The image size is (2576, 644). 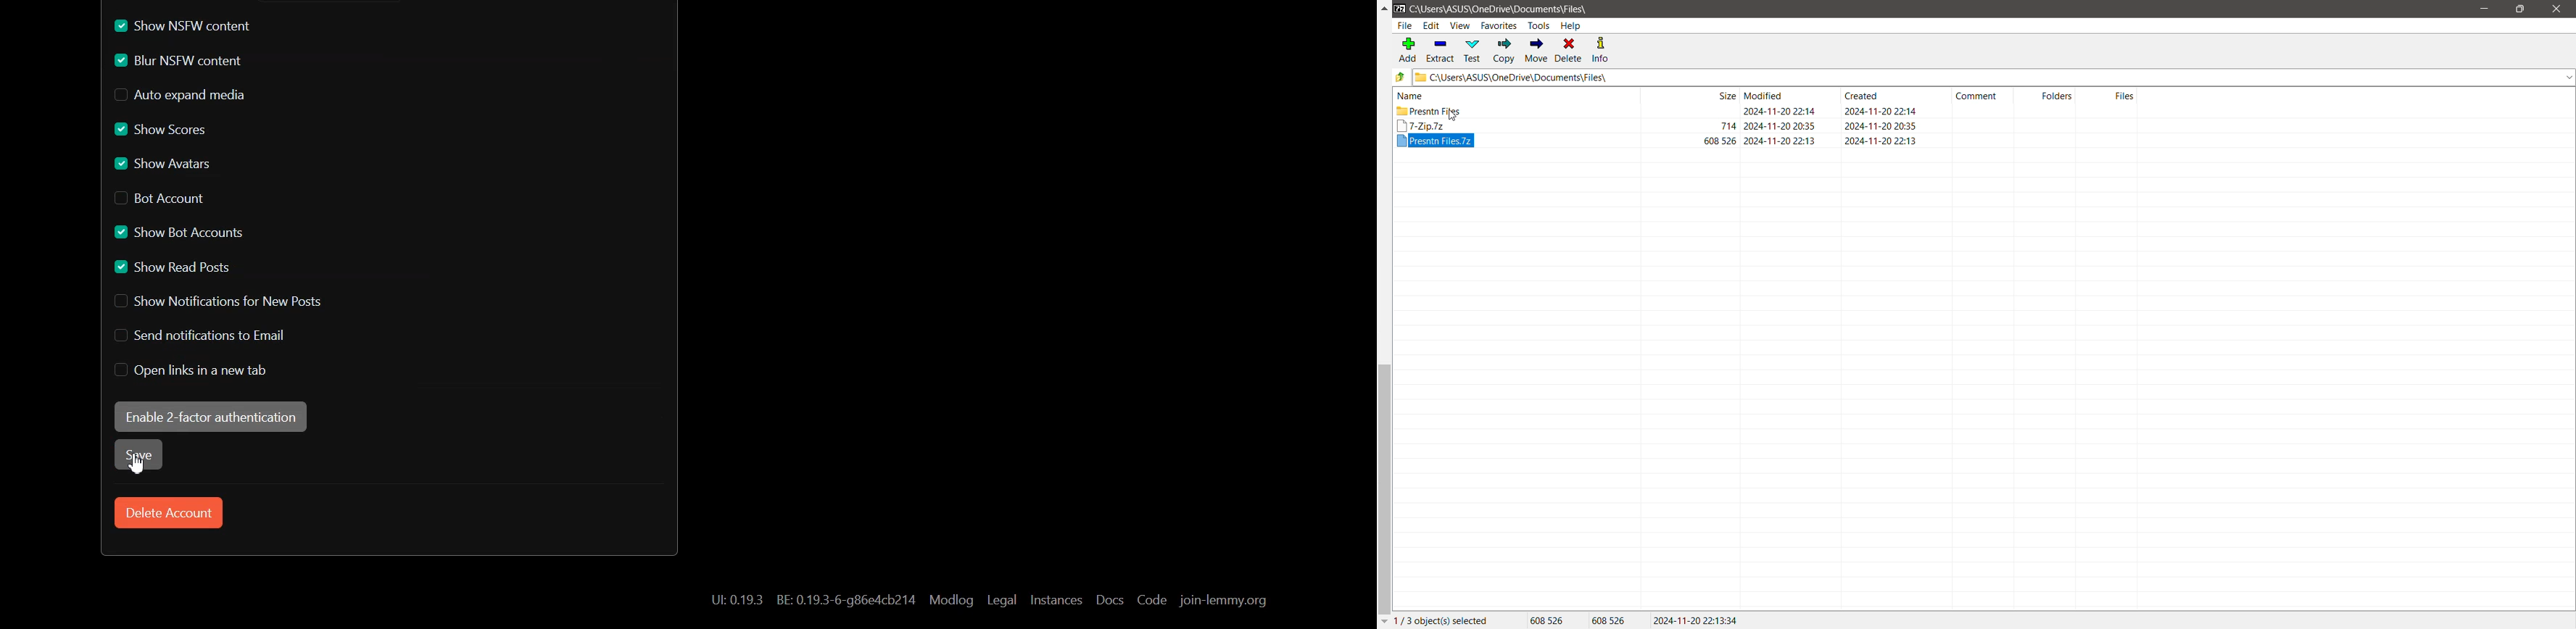 What do you see at coordinates (2520, 9) in the screenshot?
I see `Restore Down` at bounding box center [2520, 9].